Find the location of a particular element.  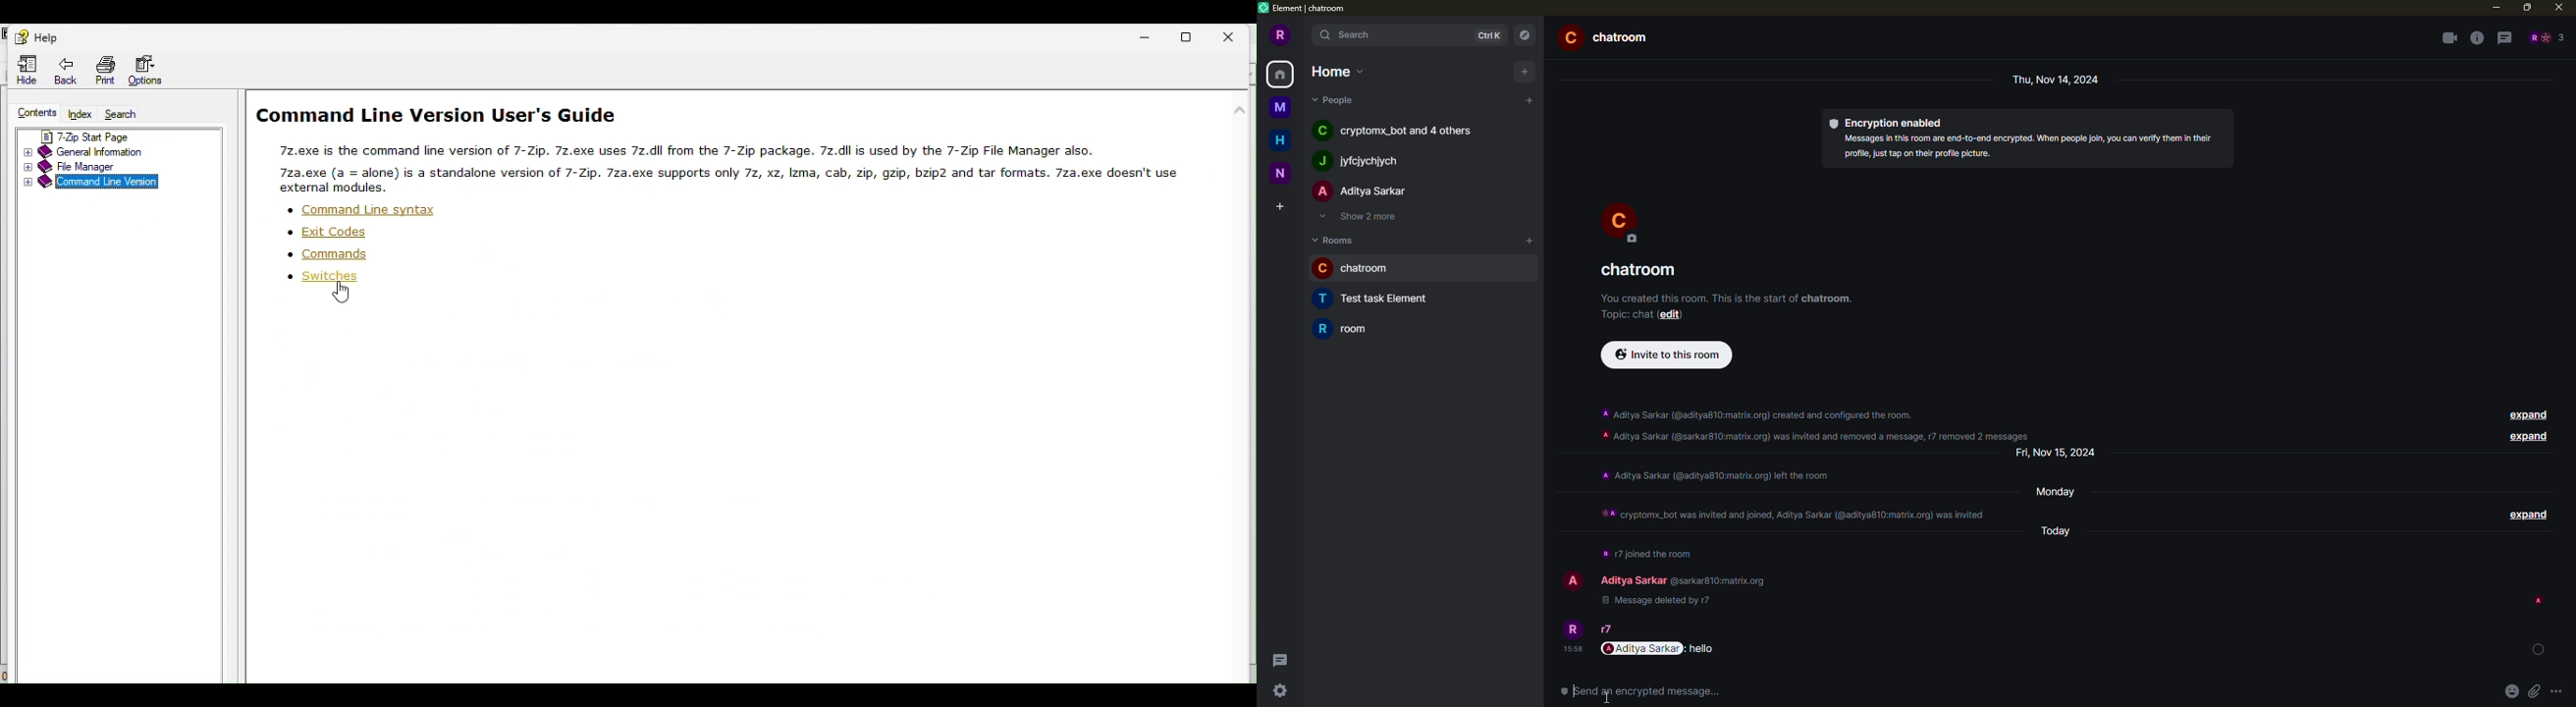

emoji is located at coordinates (2487, 691).